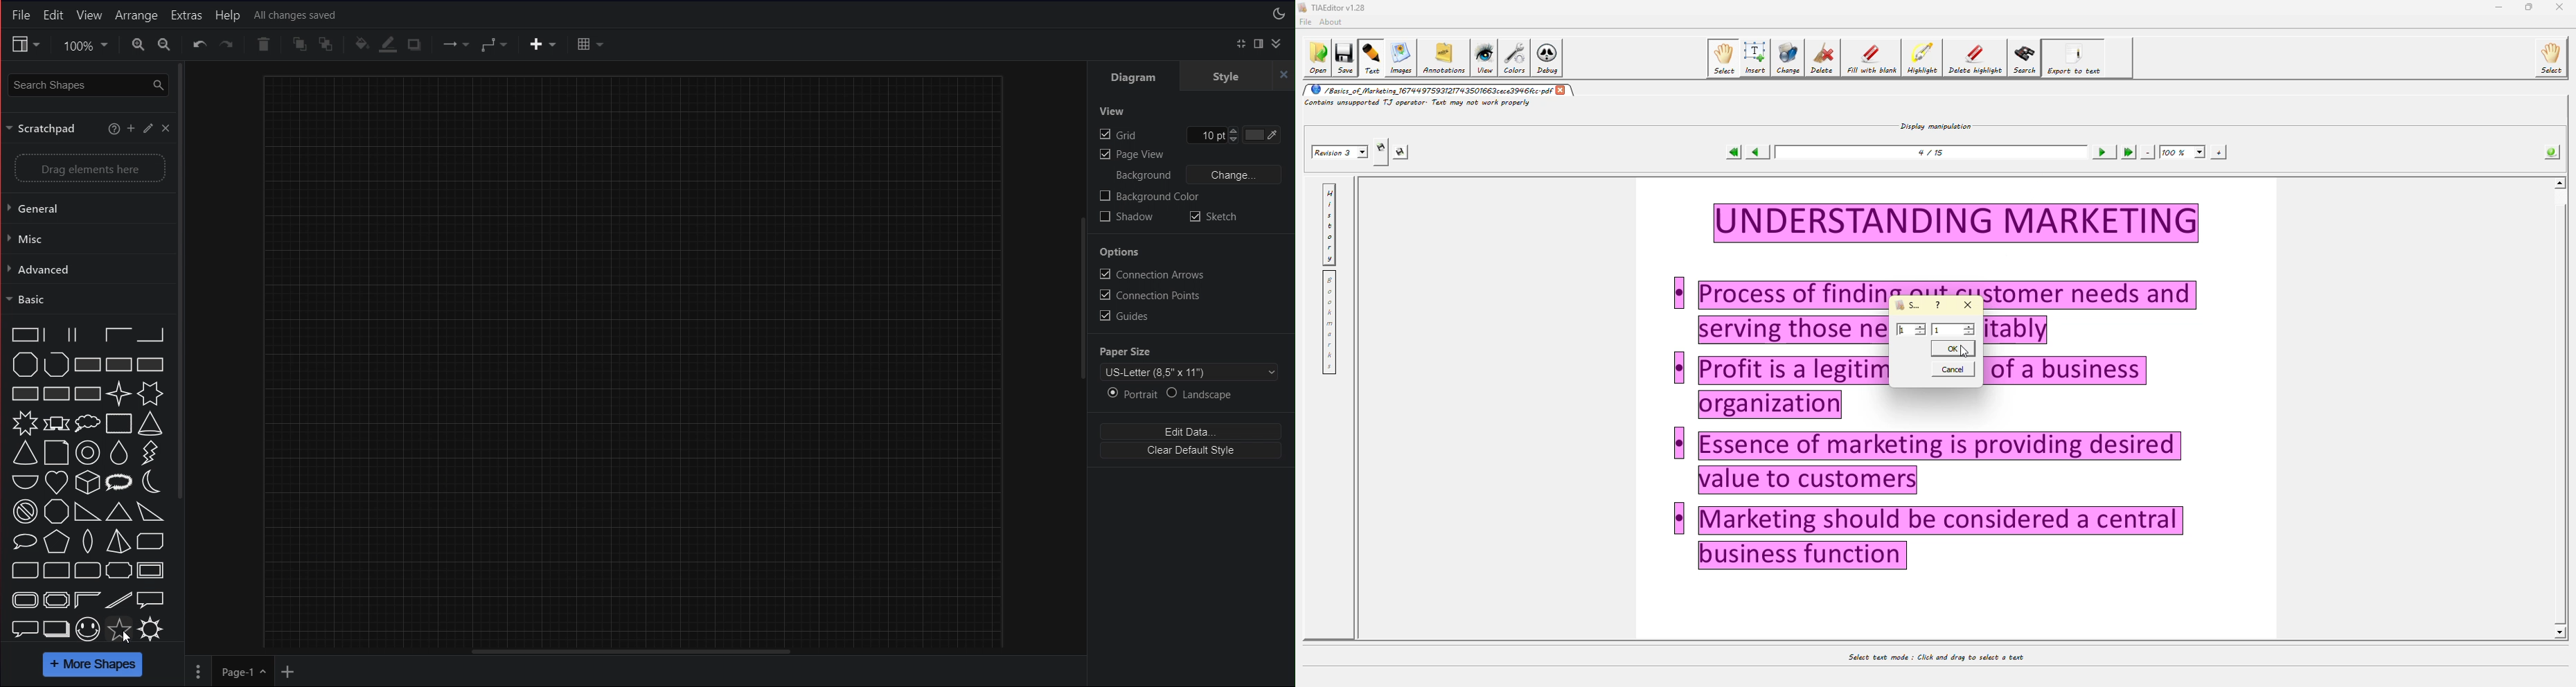 Image resolution: width=2576 pixels, height=700 pixels. Describe the element at coordinates (119, 423) in the screenshot. I see `cloud rectangle` at that location.